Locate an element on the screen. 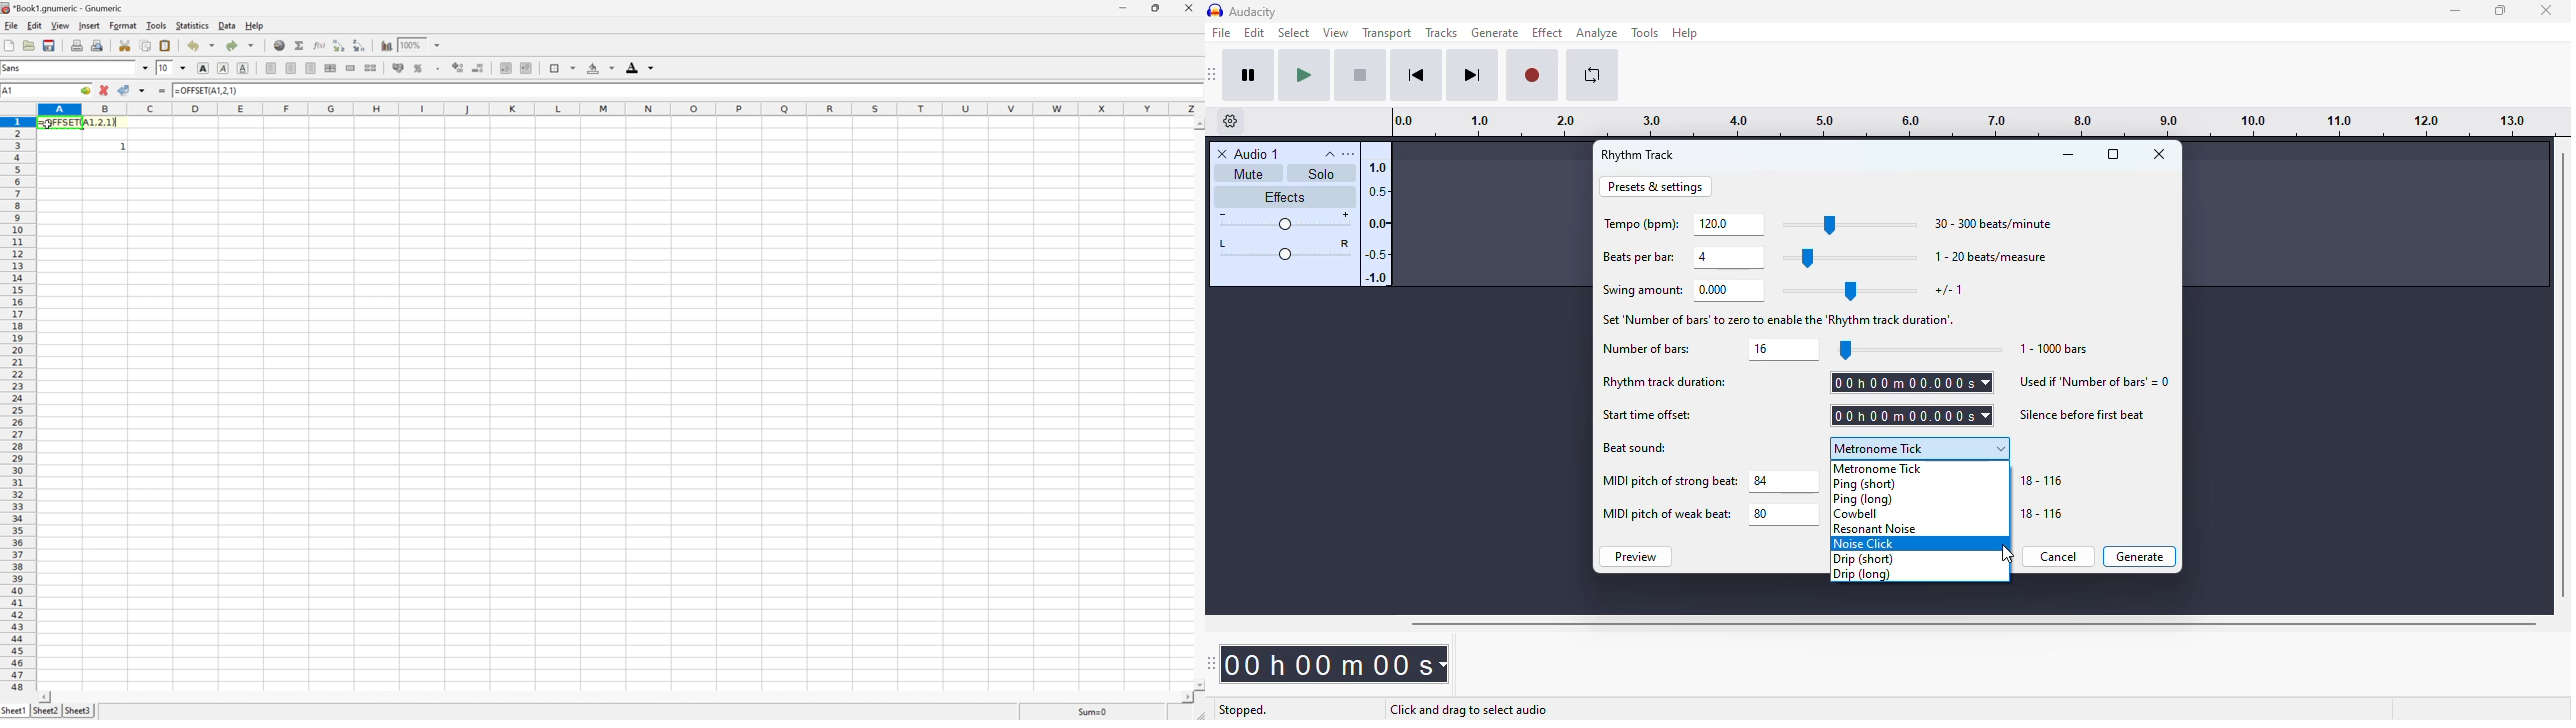  tempo (bpm) is located at coordinates (1642, 225).